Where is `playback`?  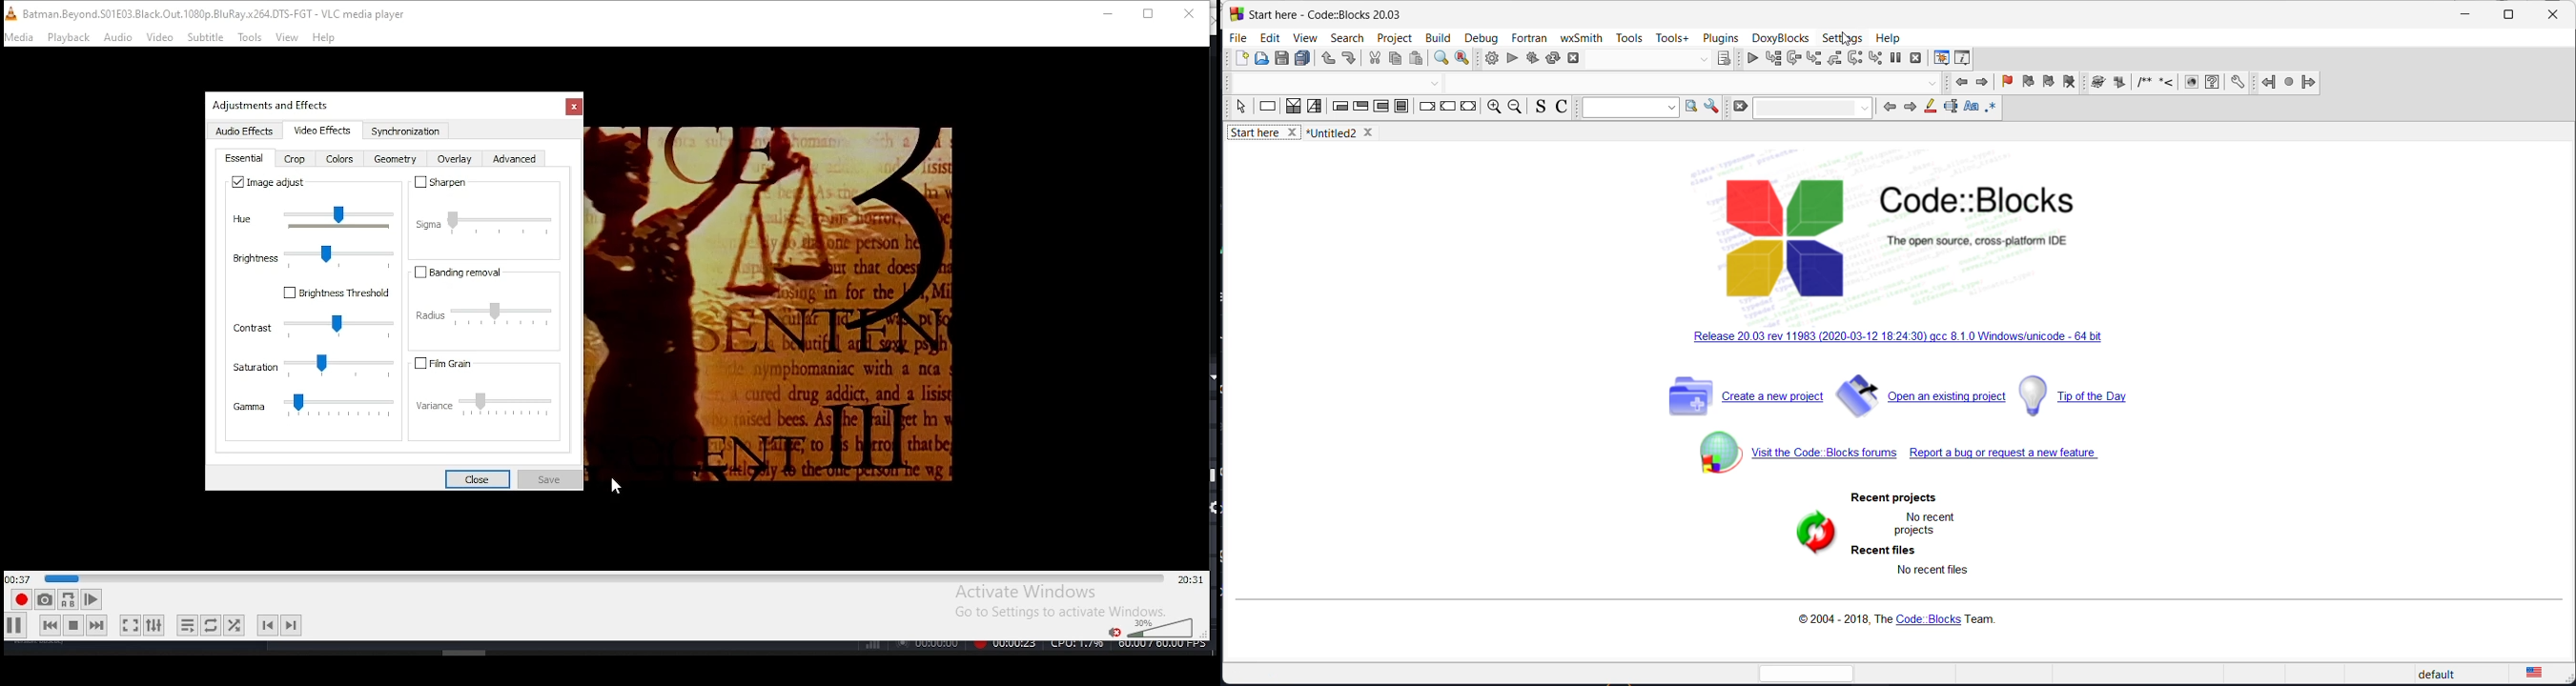
playback is located at coordinates (69, 38).